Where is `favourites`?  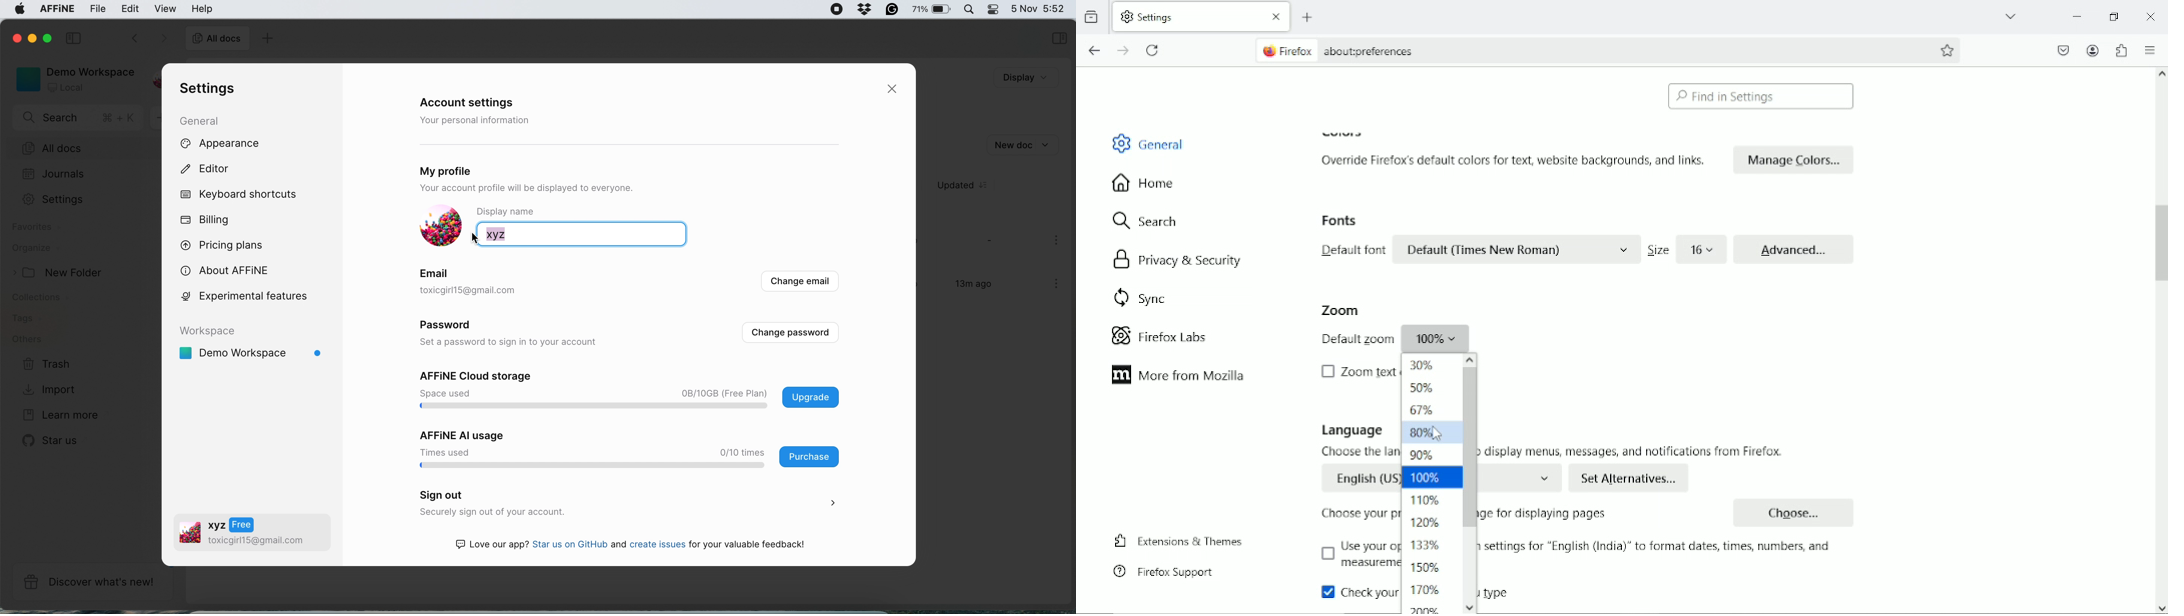
favourites is located at coordinates (39, 228).